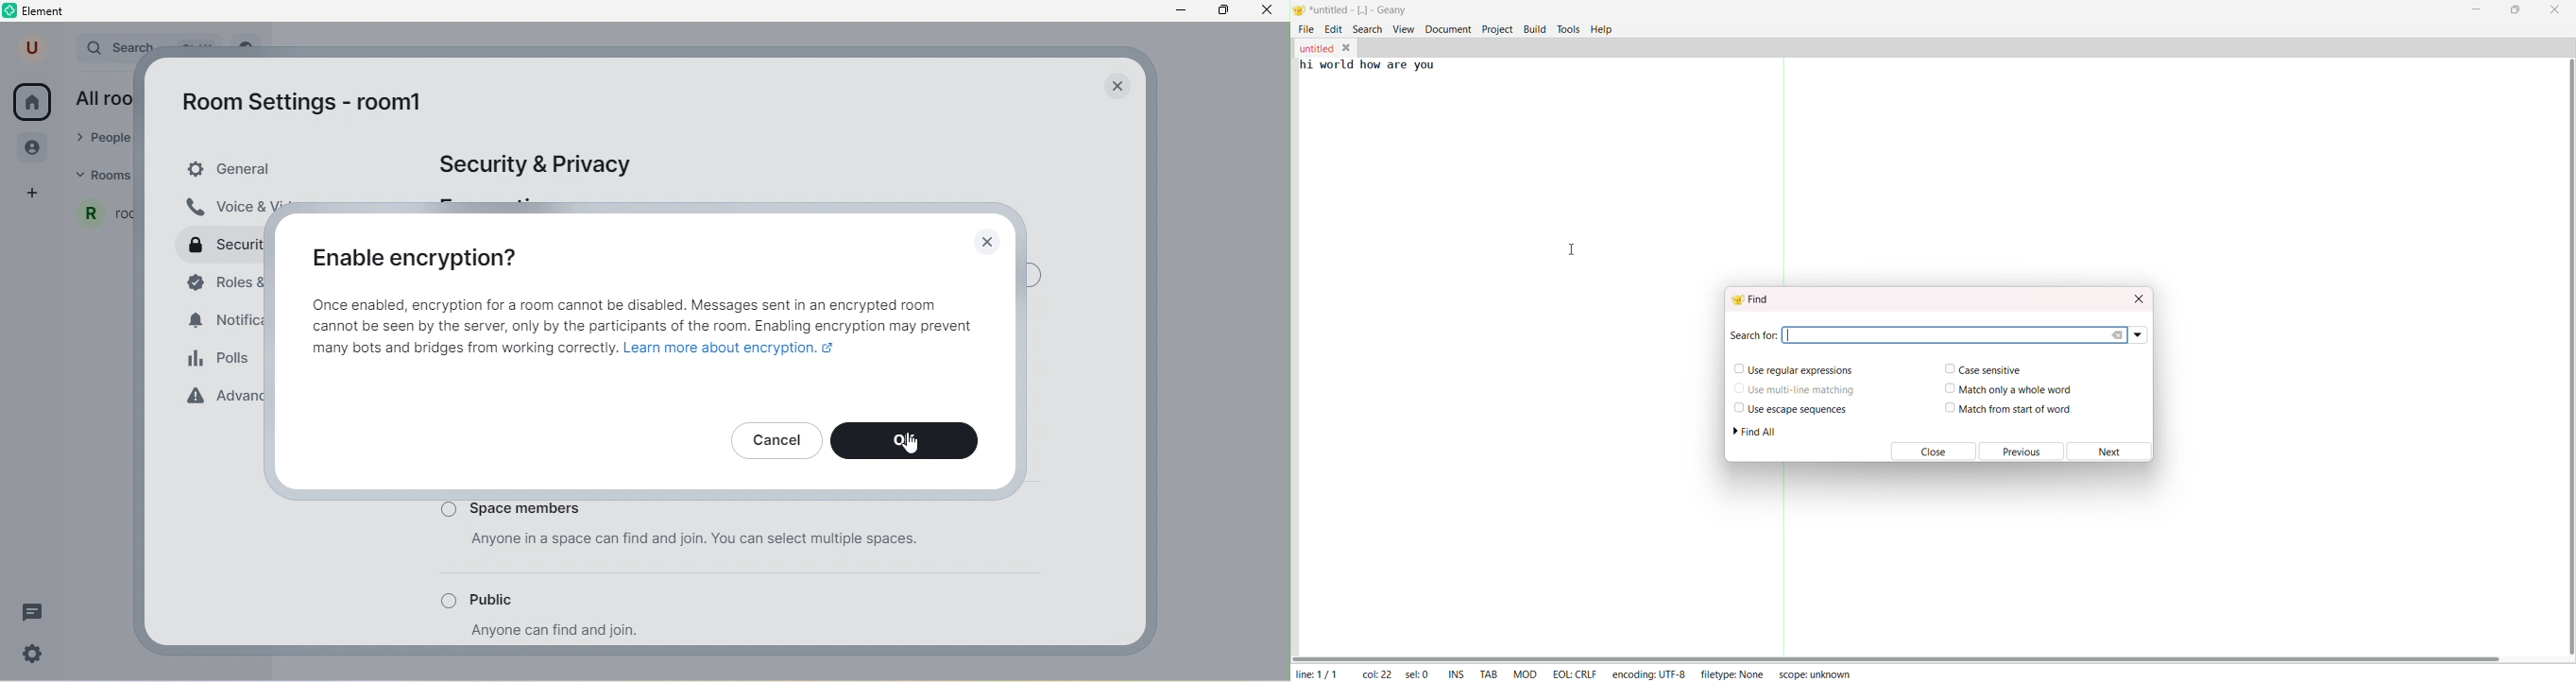  What do you see at coordinates (117, 45) in the screenshot?
I see `search bar` at bounding box center [117, 45].